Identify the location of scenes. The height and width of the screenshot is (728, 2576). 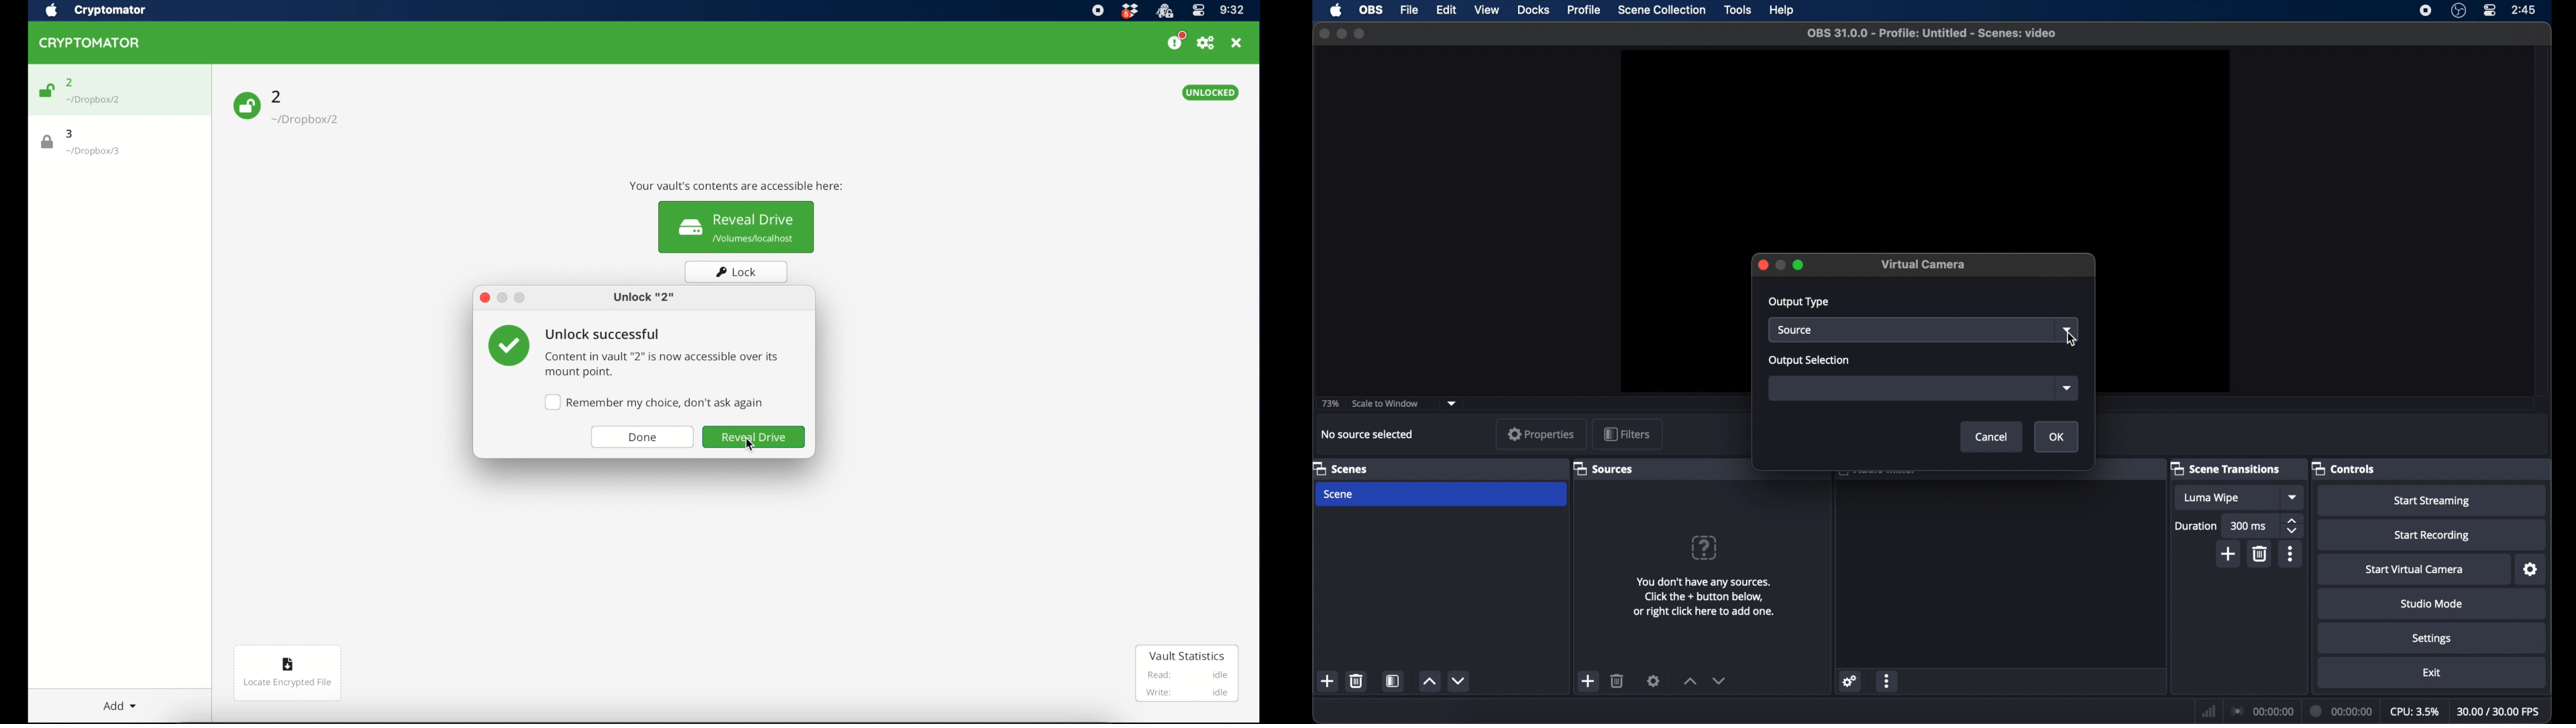
(1339, 468).